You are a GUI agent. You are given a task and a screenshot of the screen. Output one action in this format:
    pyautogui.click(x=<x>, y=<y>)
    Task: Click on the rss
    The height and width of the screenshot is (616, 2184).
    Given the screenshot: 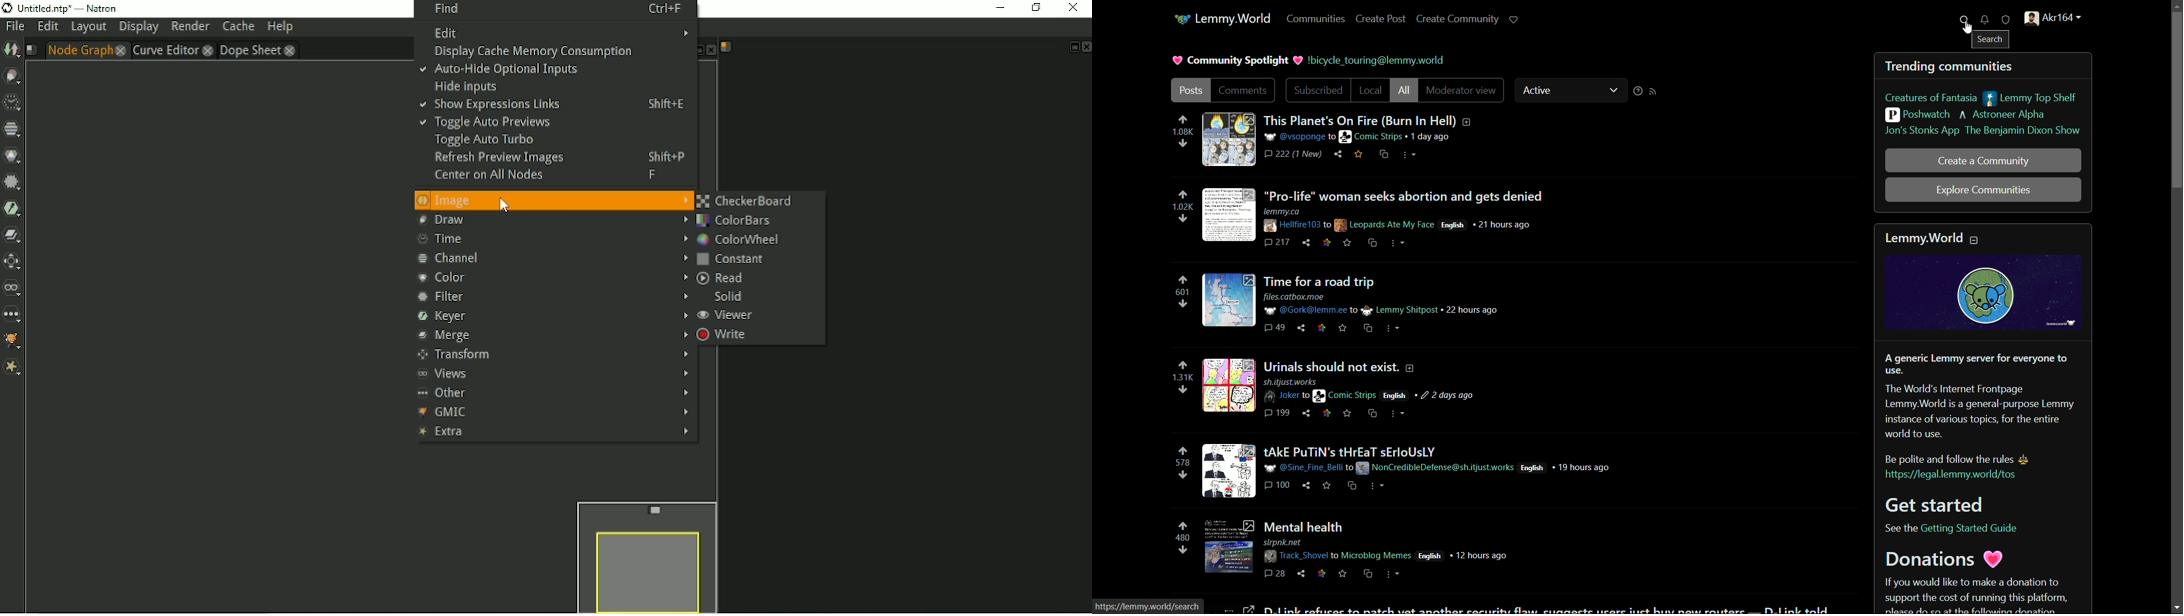 What is the action you would take?
    pyautogui.click(x=1653, y=91)
    